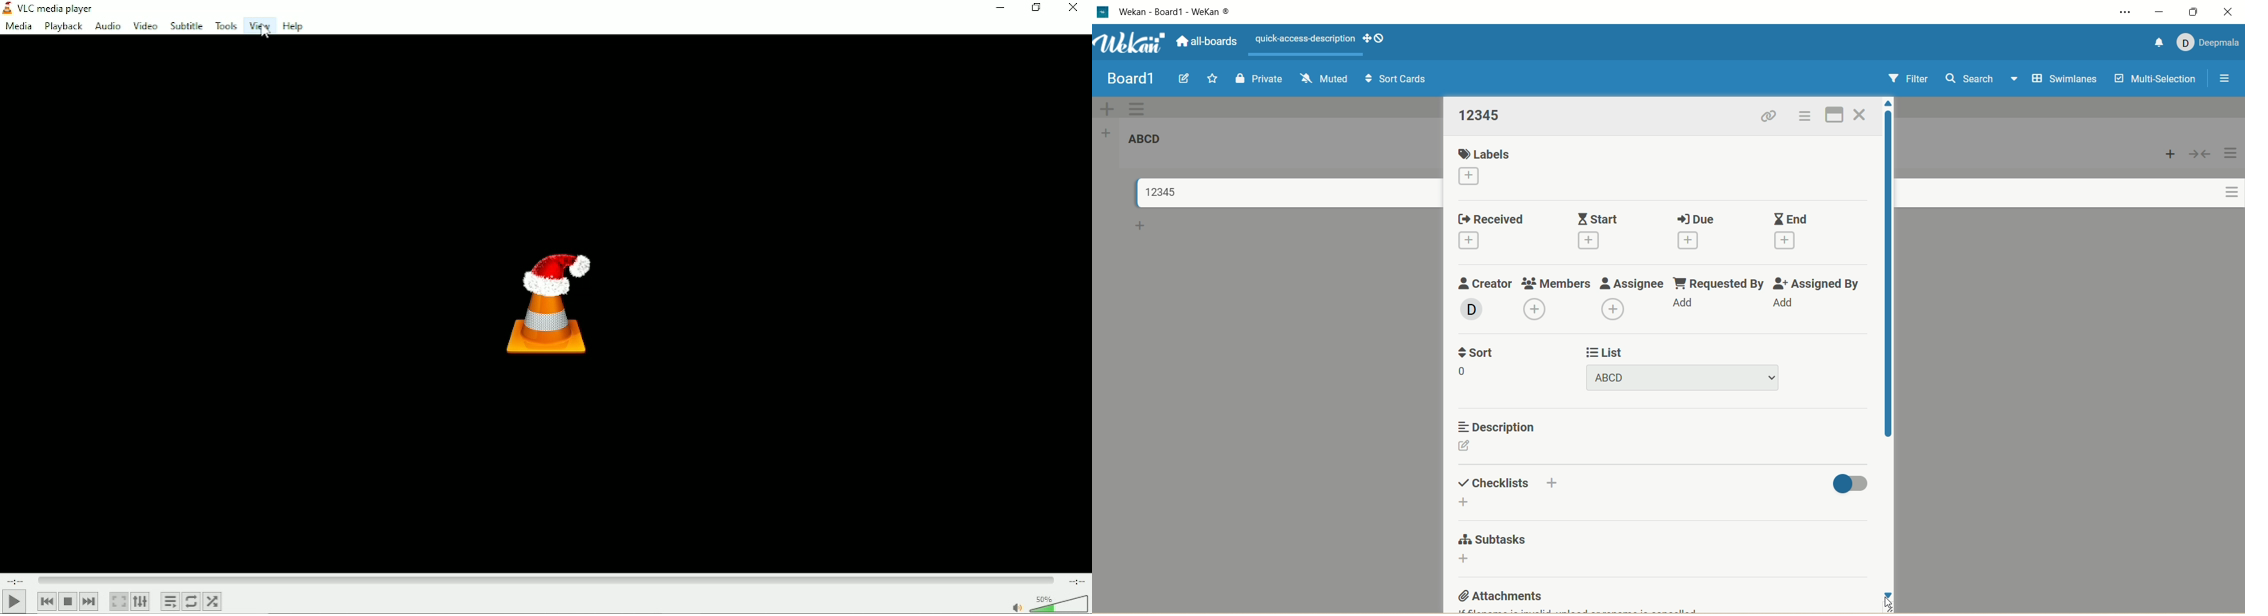  What do you see at coordinates (292, 27) in the screenshot?
I see `Help` at bounding box center [292, 27].